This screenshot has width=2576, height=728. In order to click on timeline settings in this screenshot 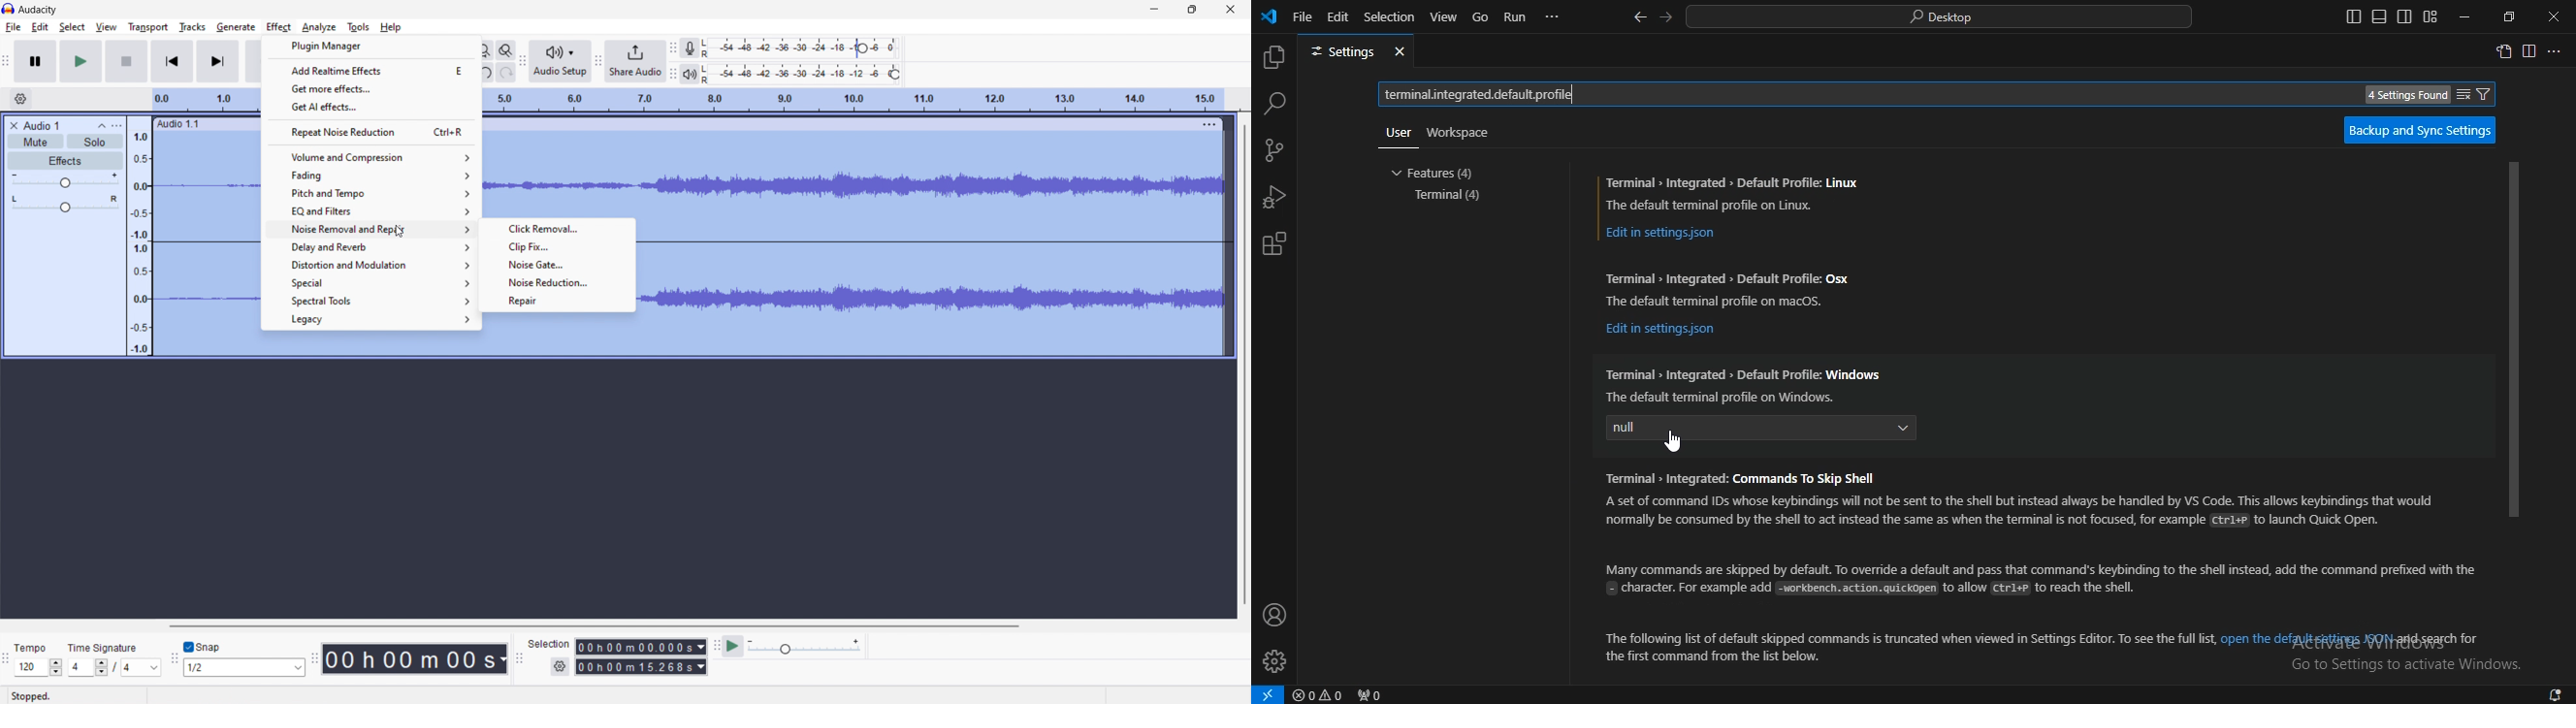, I will do `click(21, 98)`.